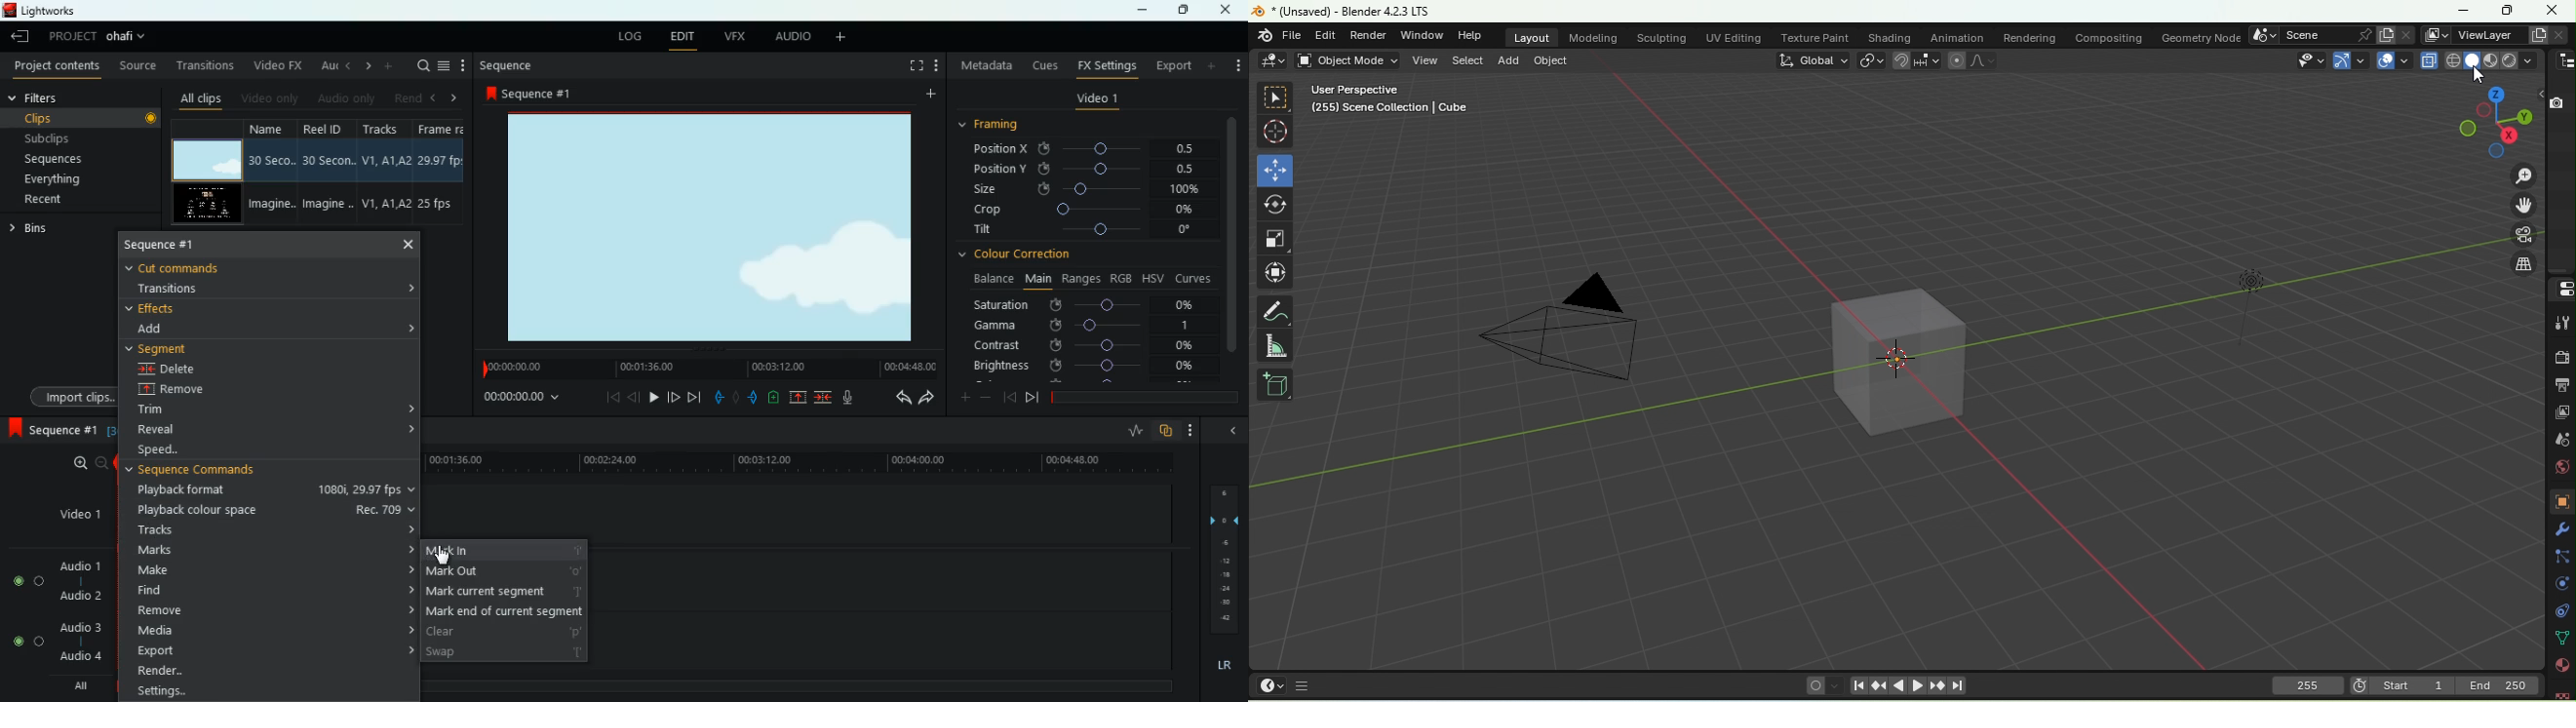 The width and height of the screenshot is (2576, 728). Describe the element at coordinates (72, 118) in the screenshot. I see `clips` at that location.